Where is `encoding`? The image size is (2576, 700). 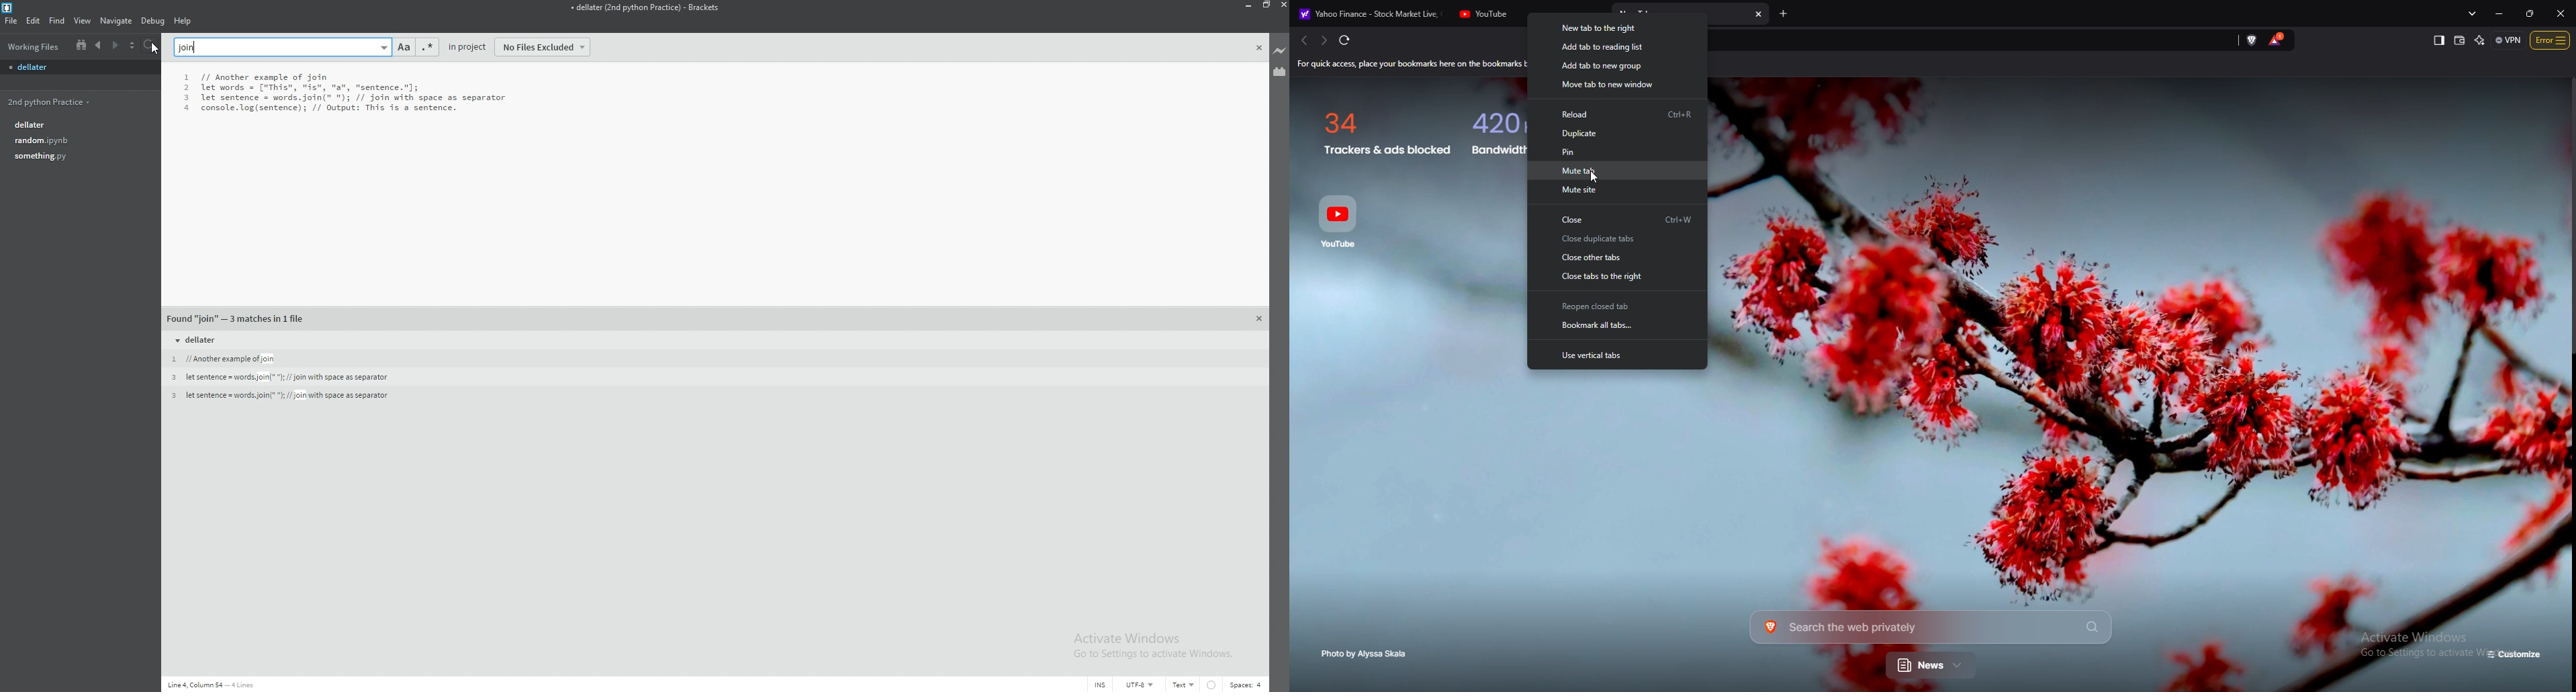 encoding is located at coordinates (1140, 684).